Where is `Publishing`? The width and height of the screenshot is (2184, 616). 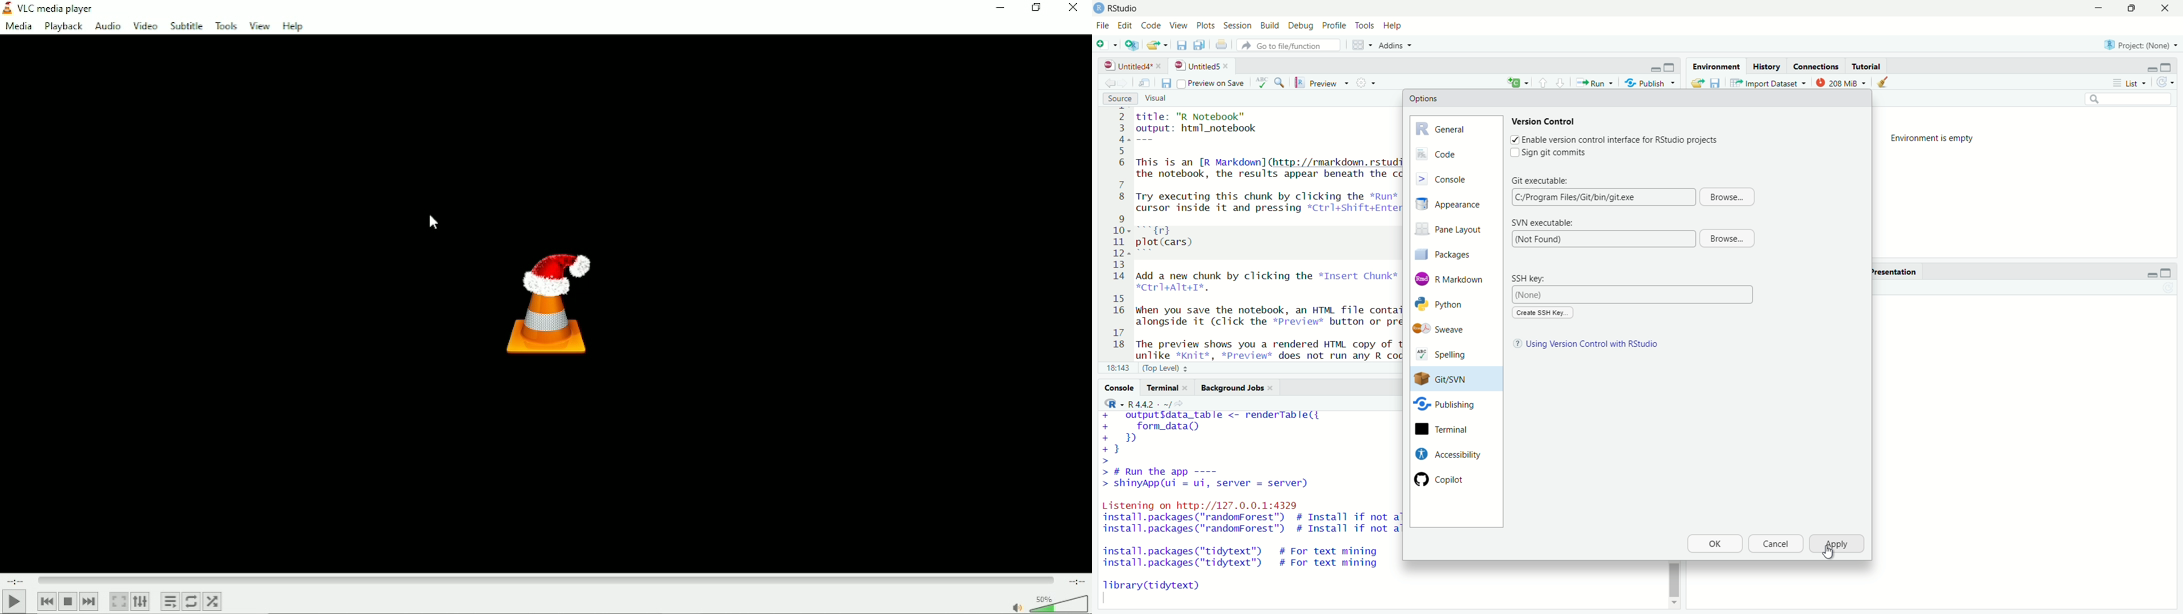
Publishing is located at coordinates (1446, 406).